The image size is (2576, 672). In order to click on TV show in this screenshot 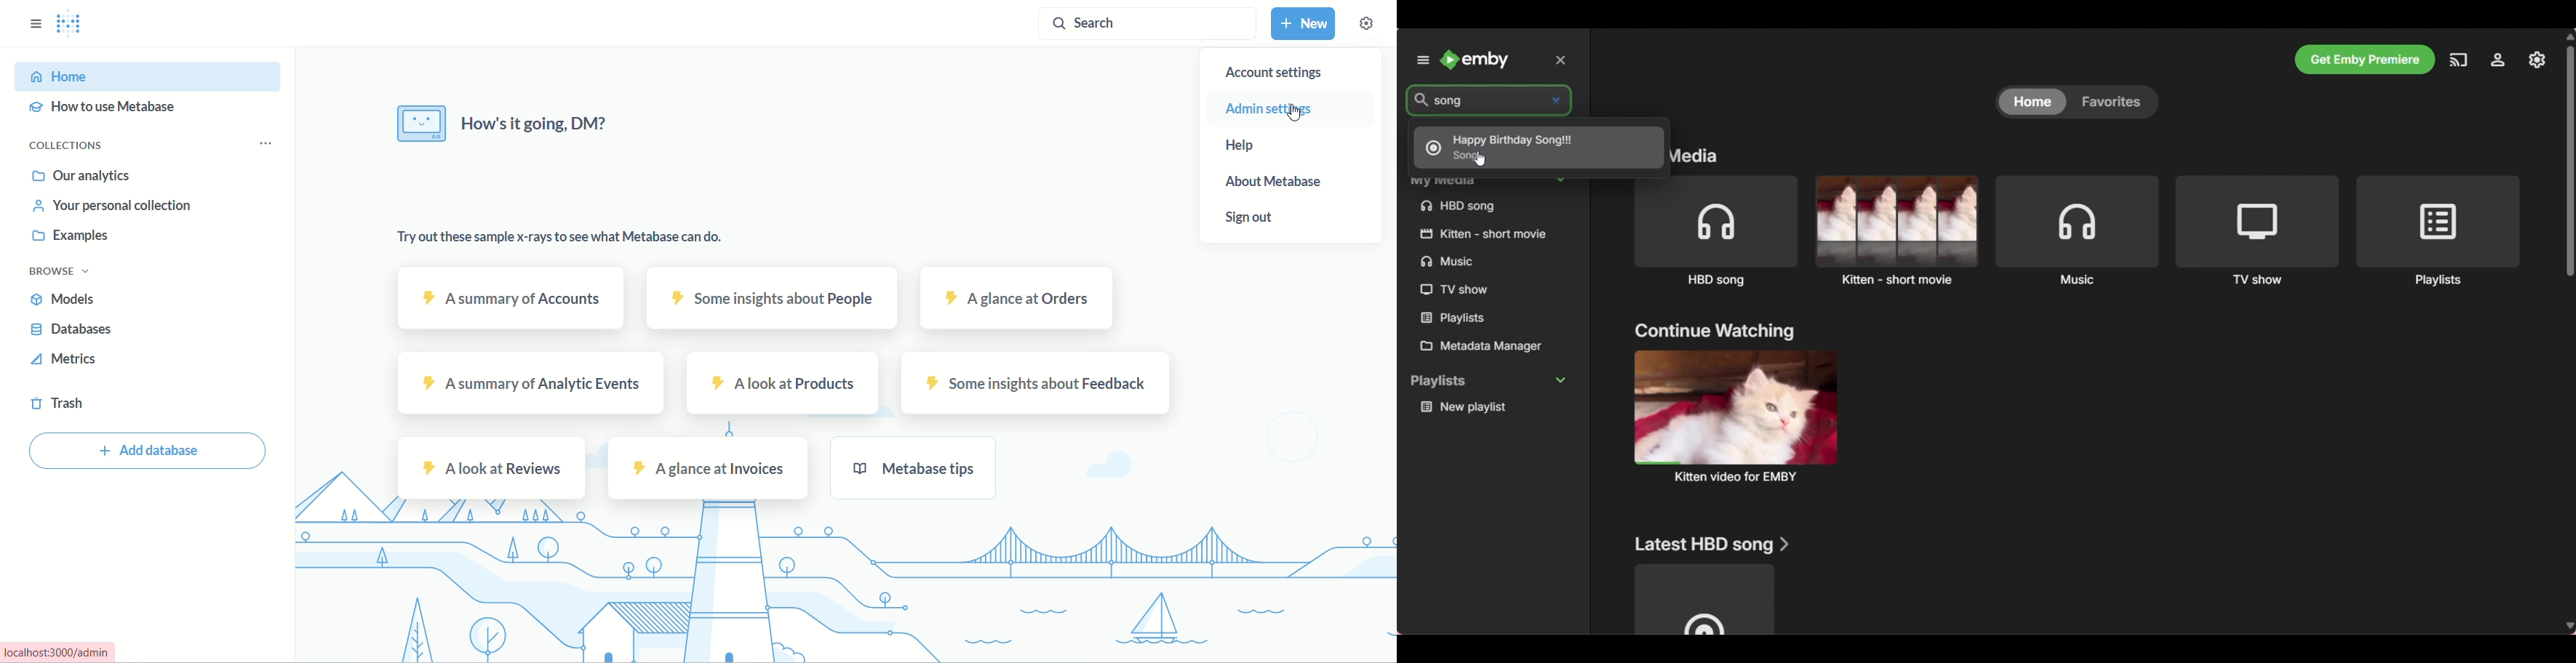, I will do `click(2258, 231)`.